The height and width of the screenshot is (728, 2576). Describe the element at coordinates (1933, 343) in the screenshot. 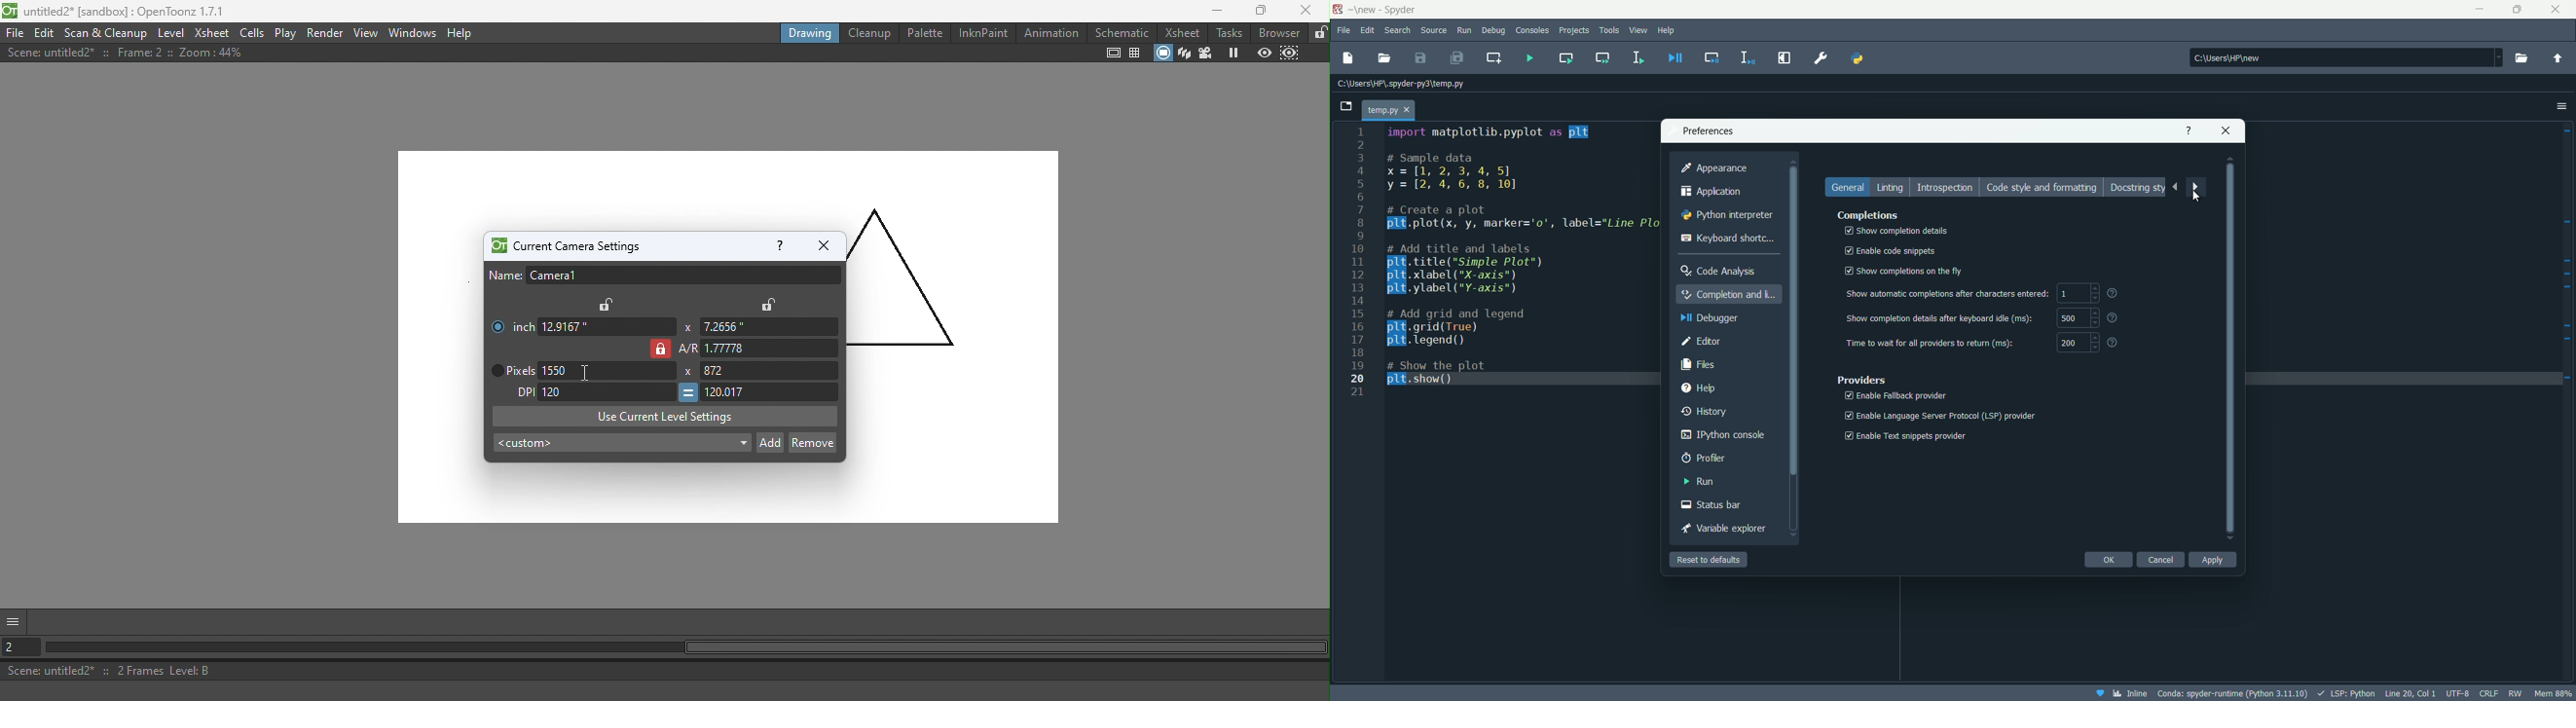

I see `time to wait for ai providers to return` at that location.